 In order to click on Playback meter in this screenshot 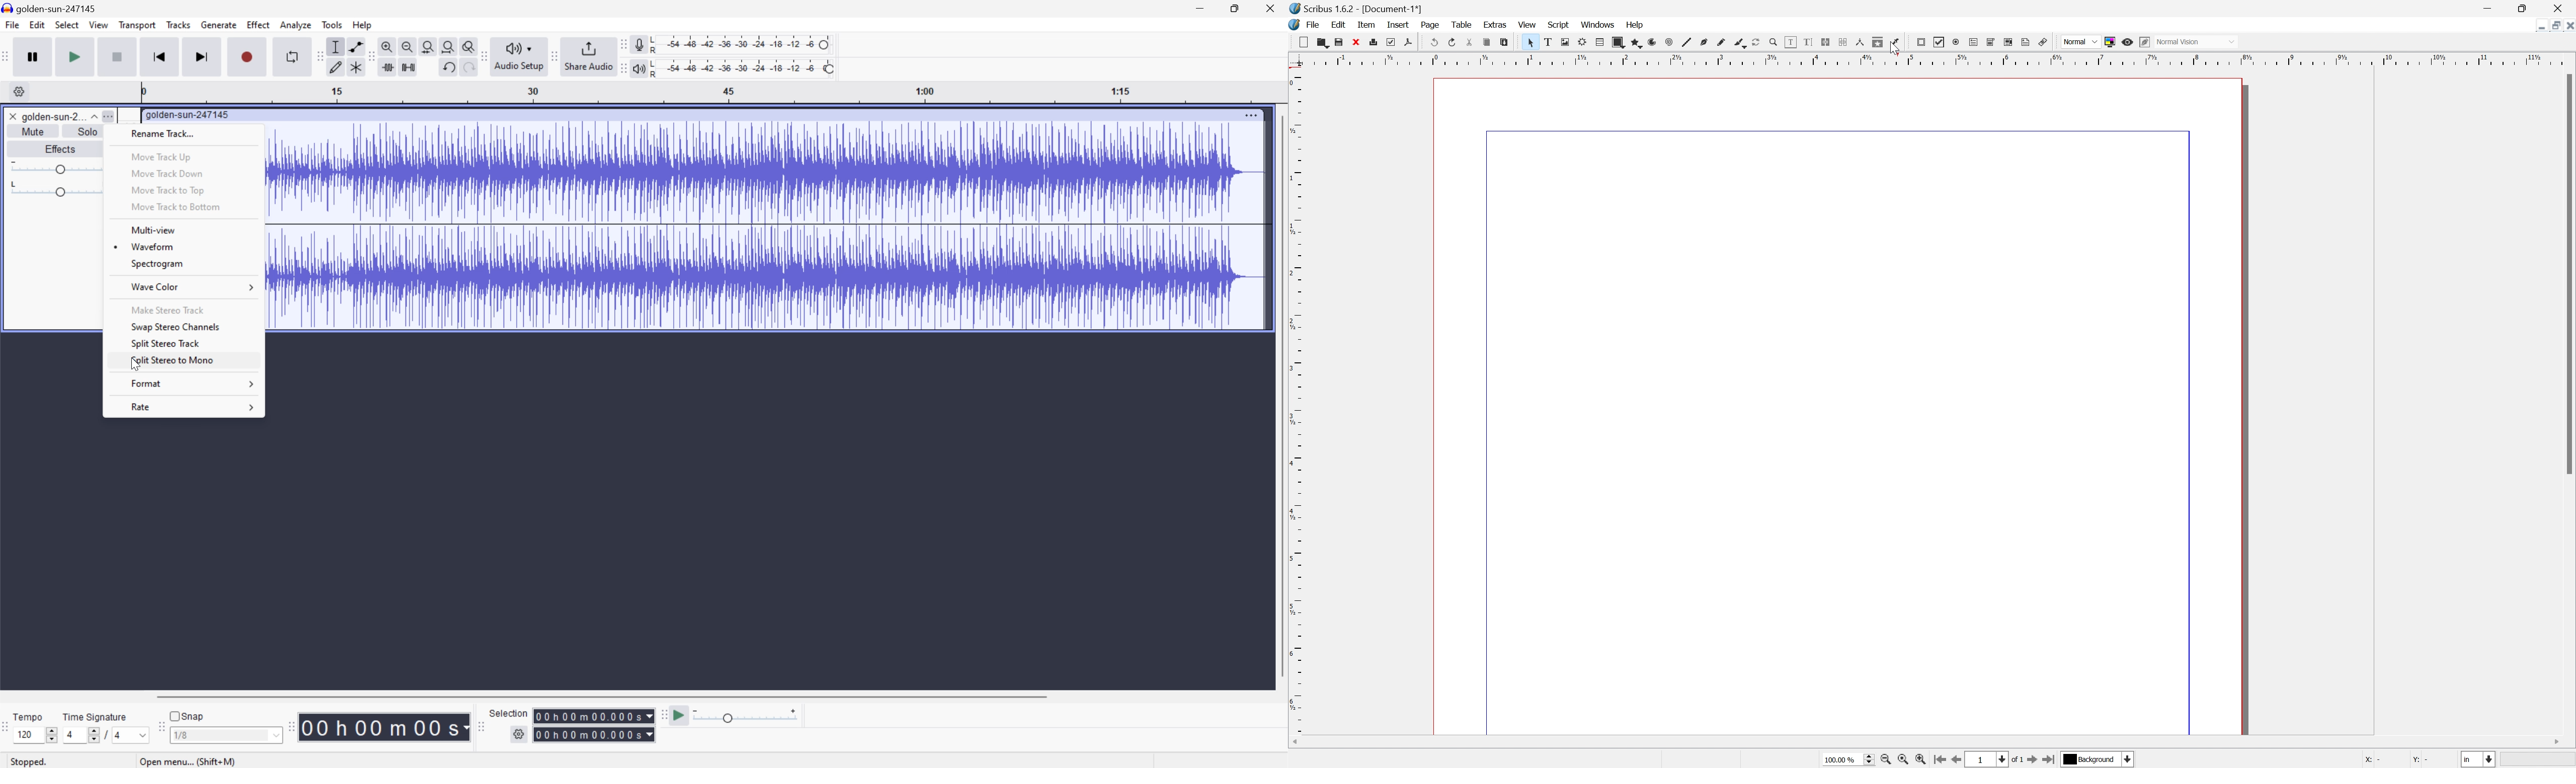, I will do `click(638, 68)`.